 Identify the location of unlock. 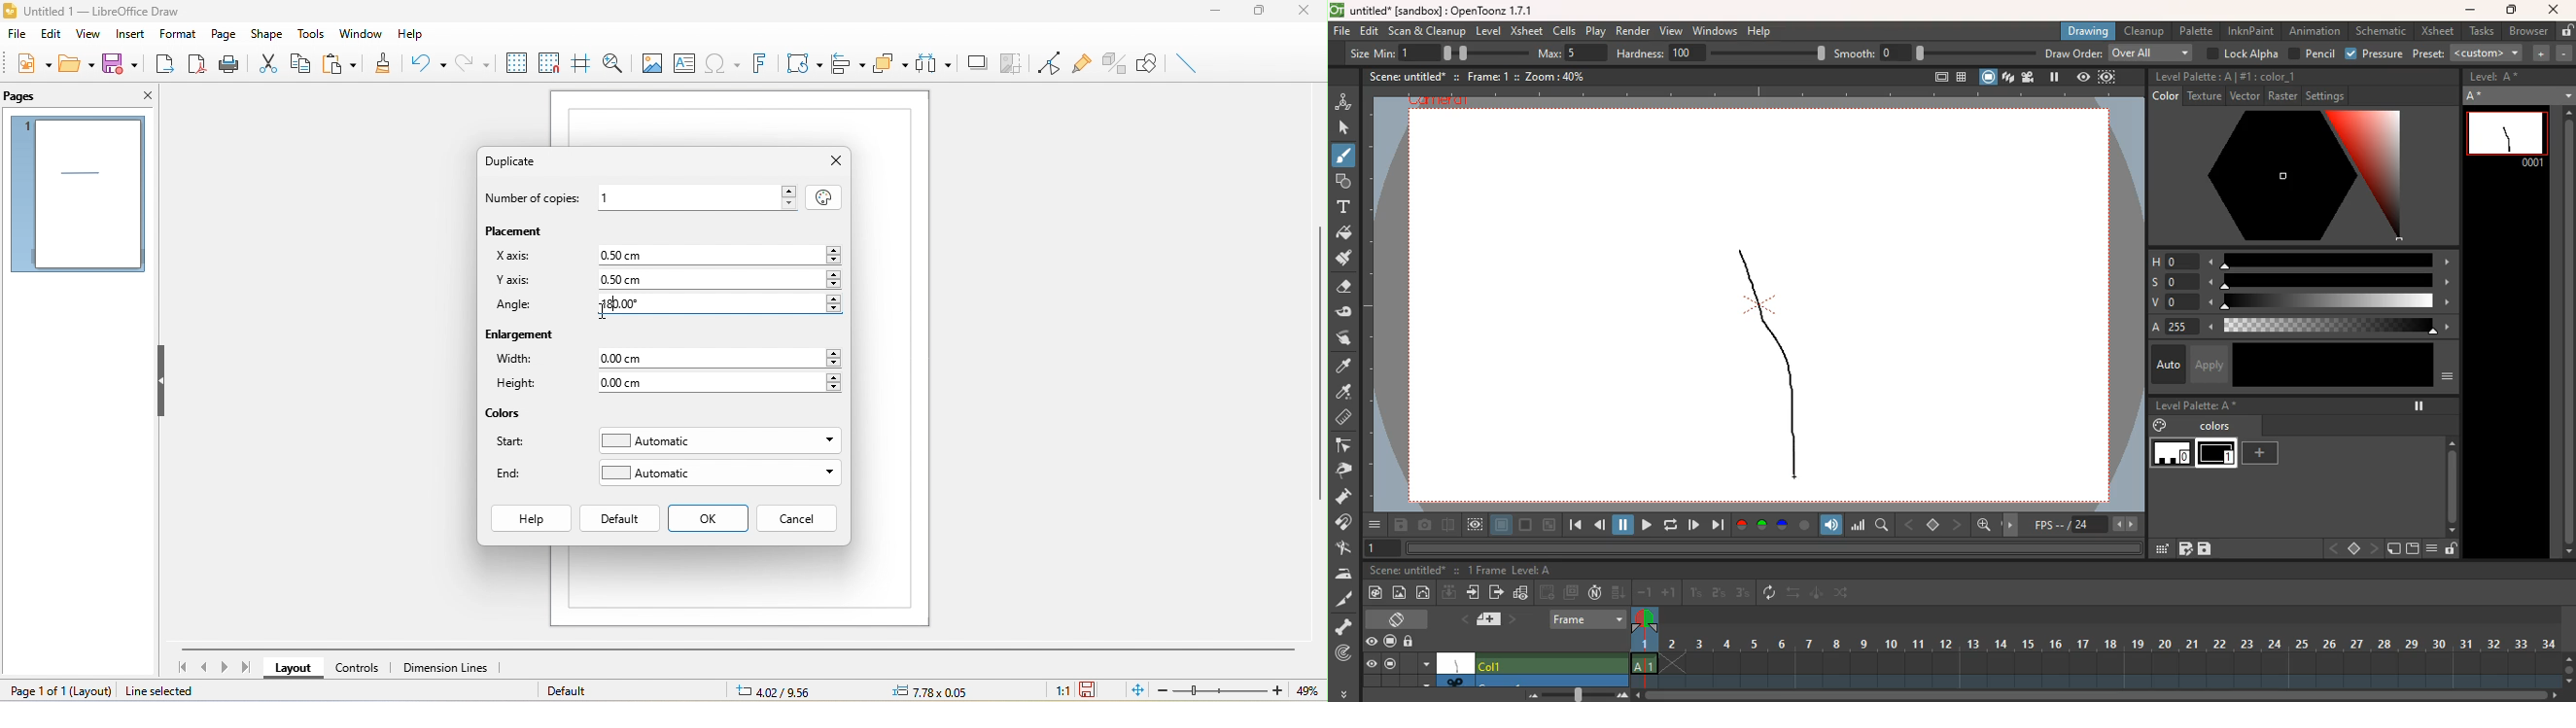
(2565, 31).